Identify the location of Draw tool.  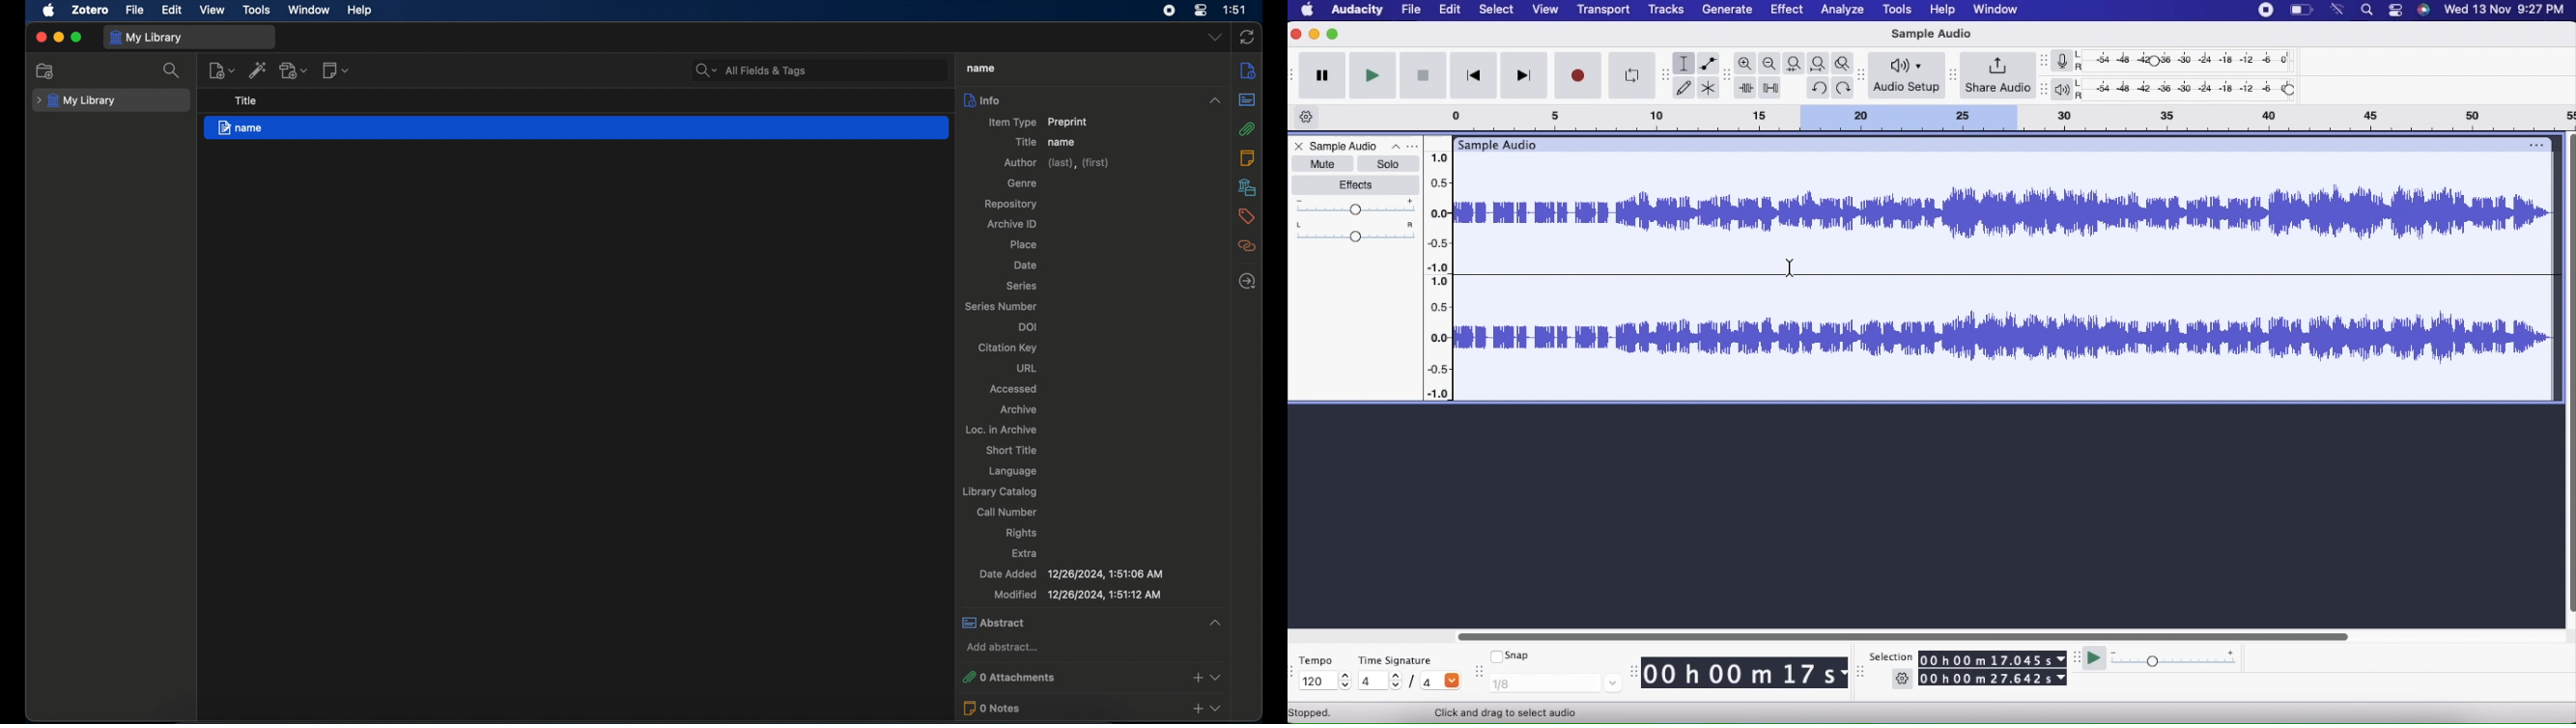
(1684, 87).